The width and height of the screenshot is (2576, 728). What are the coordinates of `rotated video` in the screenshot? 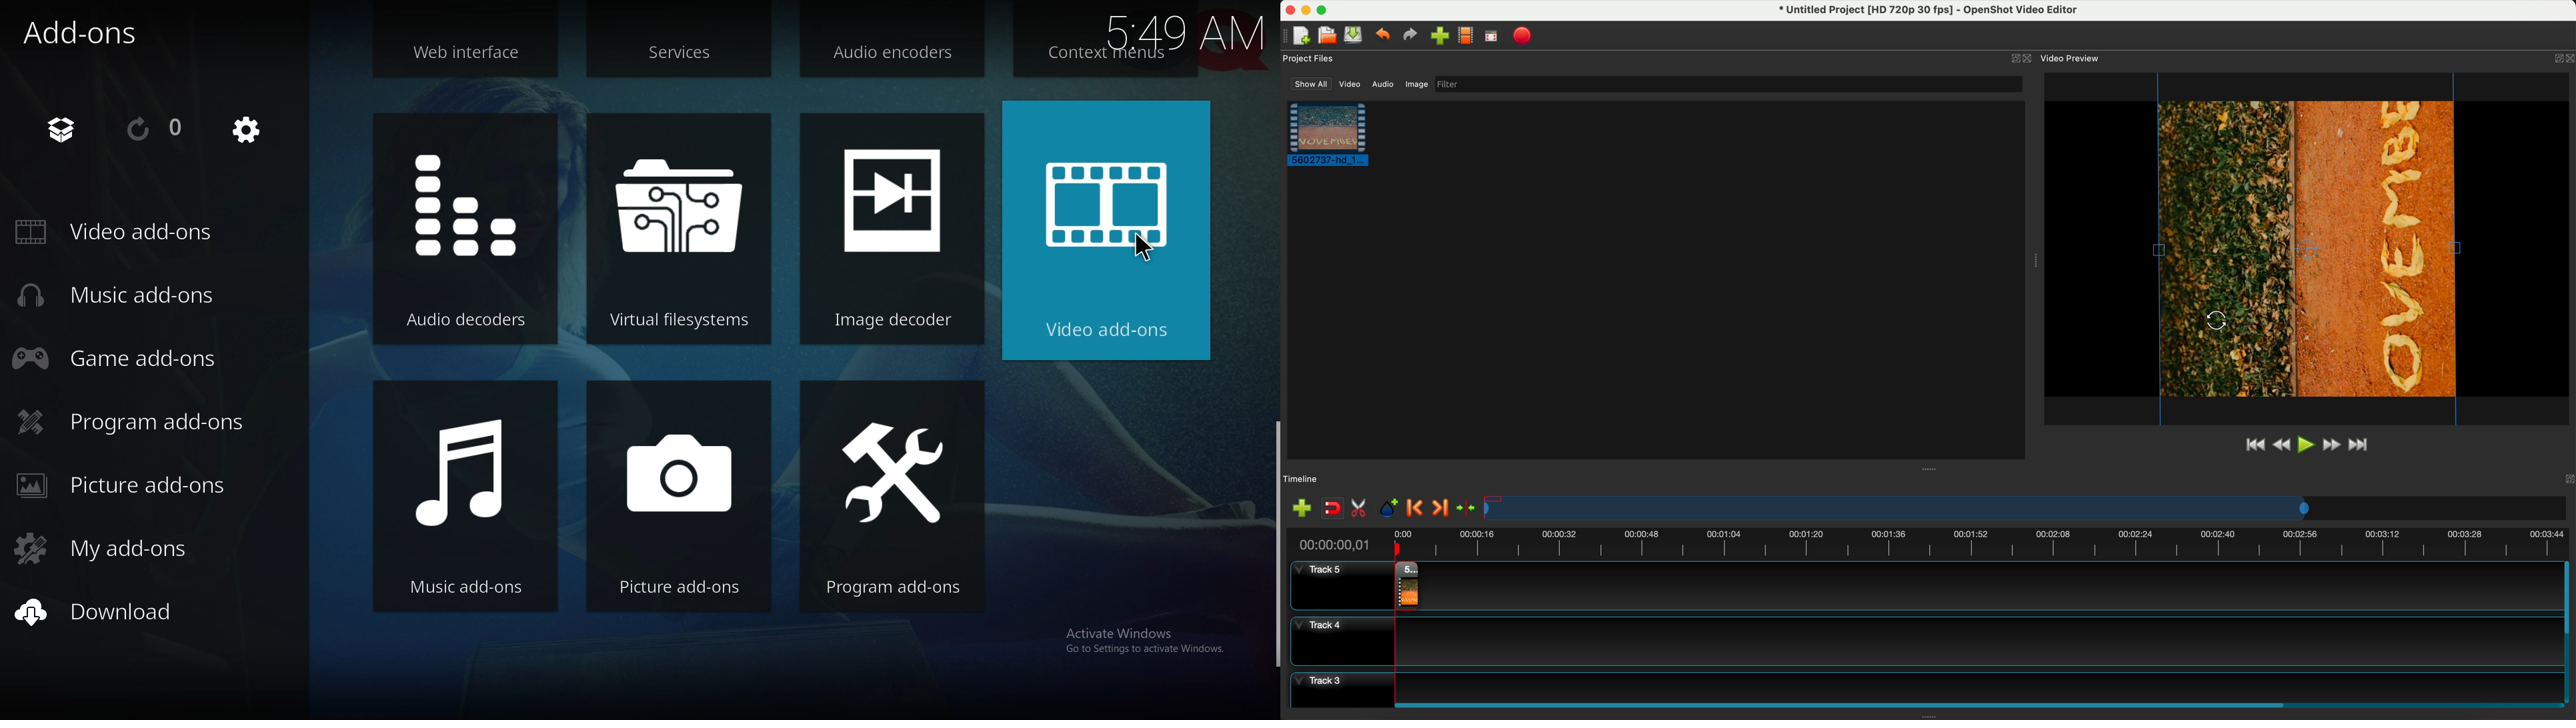 It's located at (2308, 248).